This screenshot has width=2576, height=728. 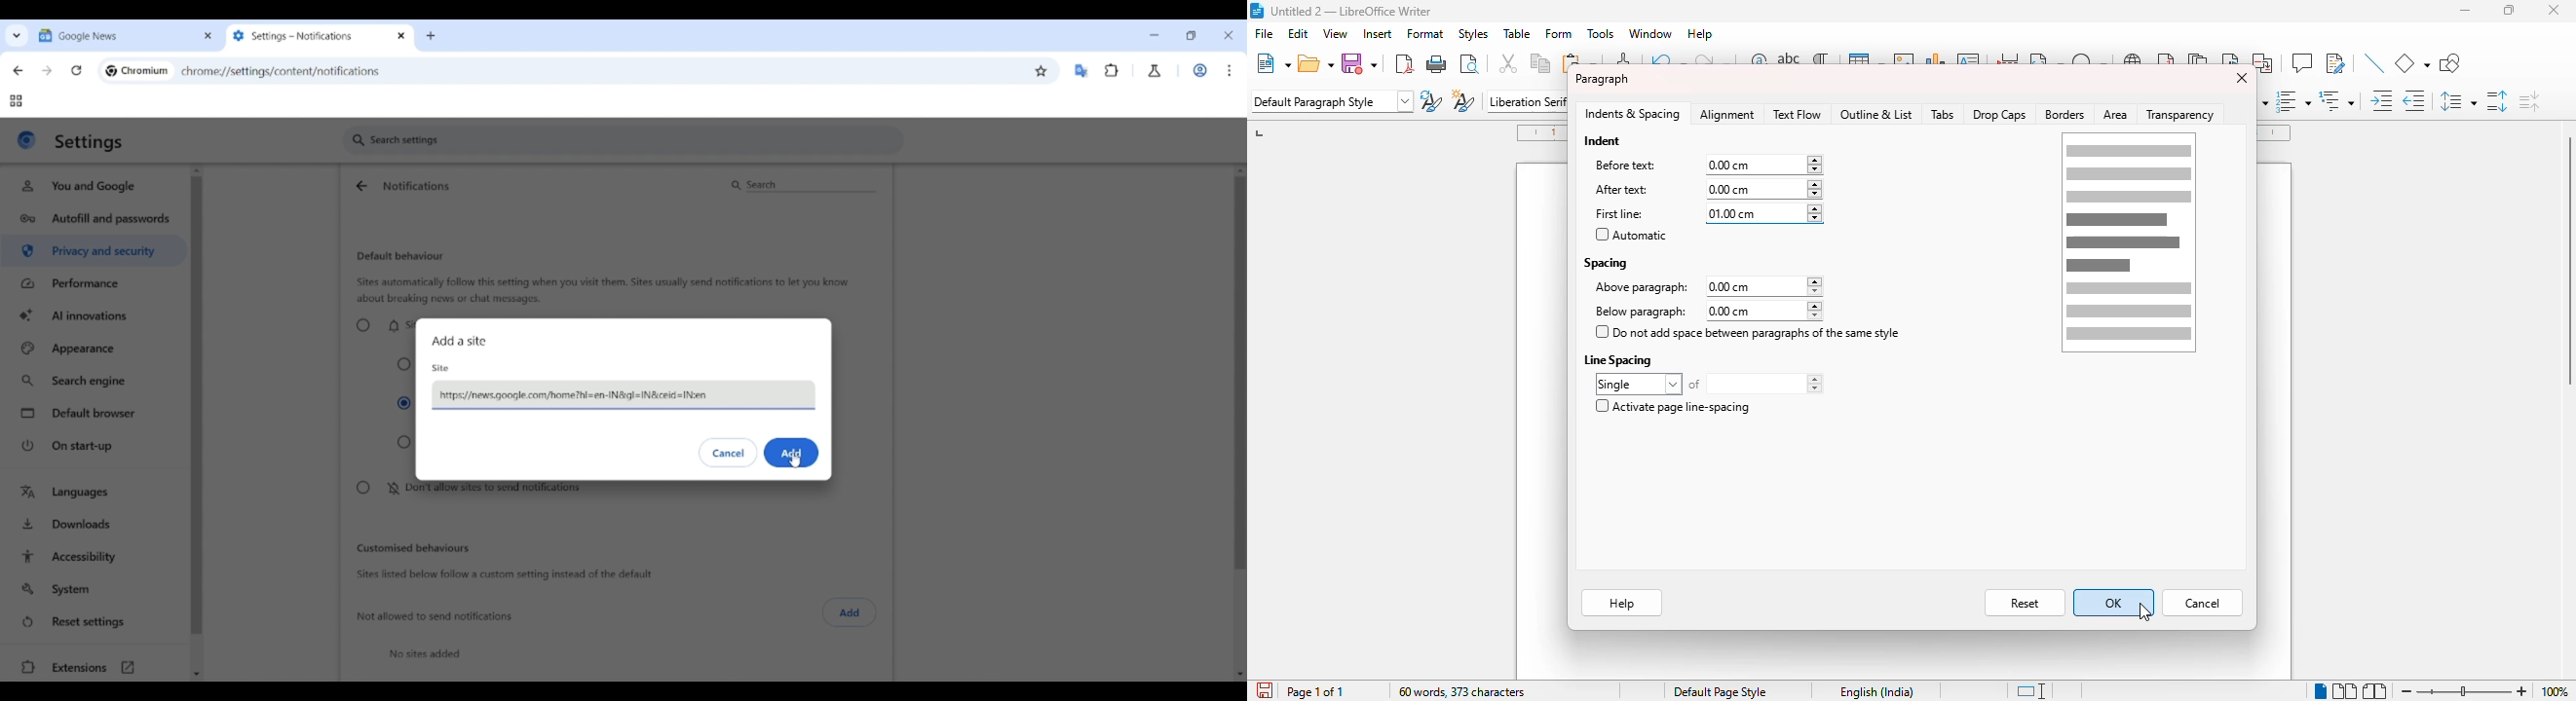 I want to click on word and character count, so click(x=1462, y=691).